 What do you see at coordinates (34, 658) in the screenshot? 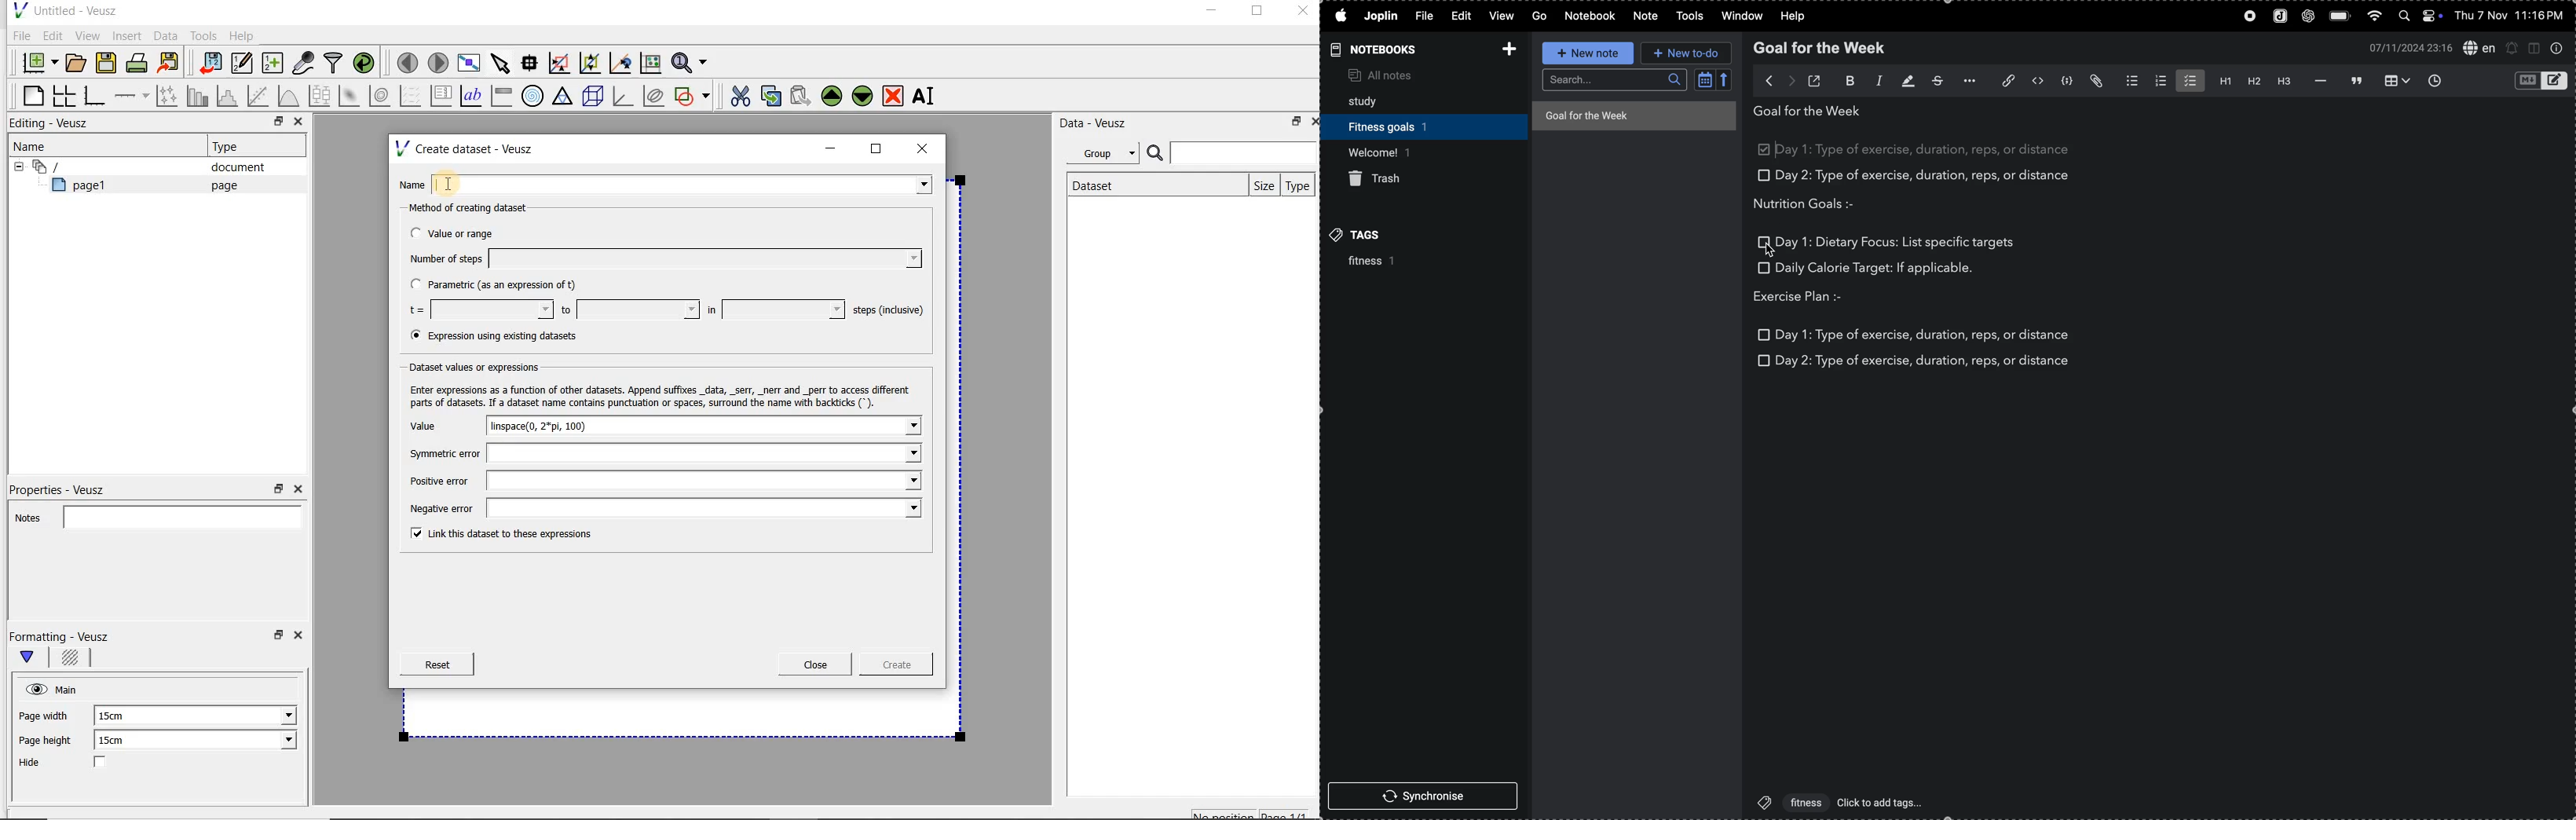
I see `Main formatting` at bounding box center [34, 658].